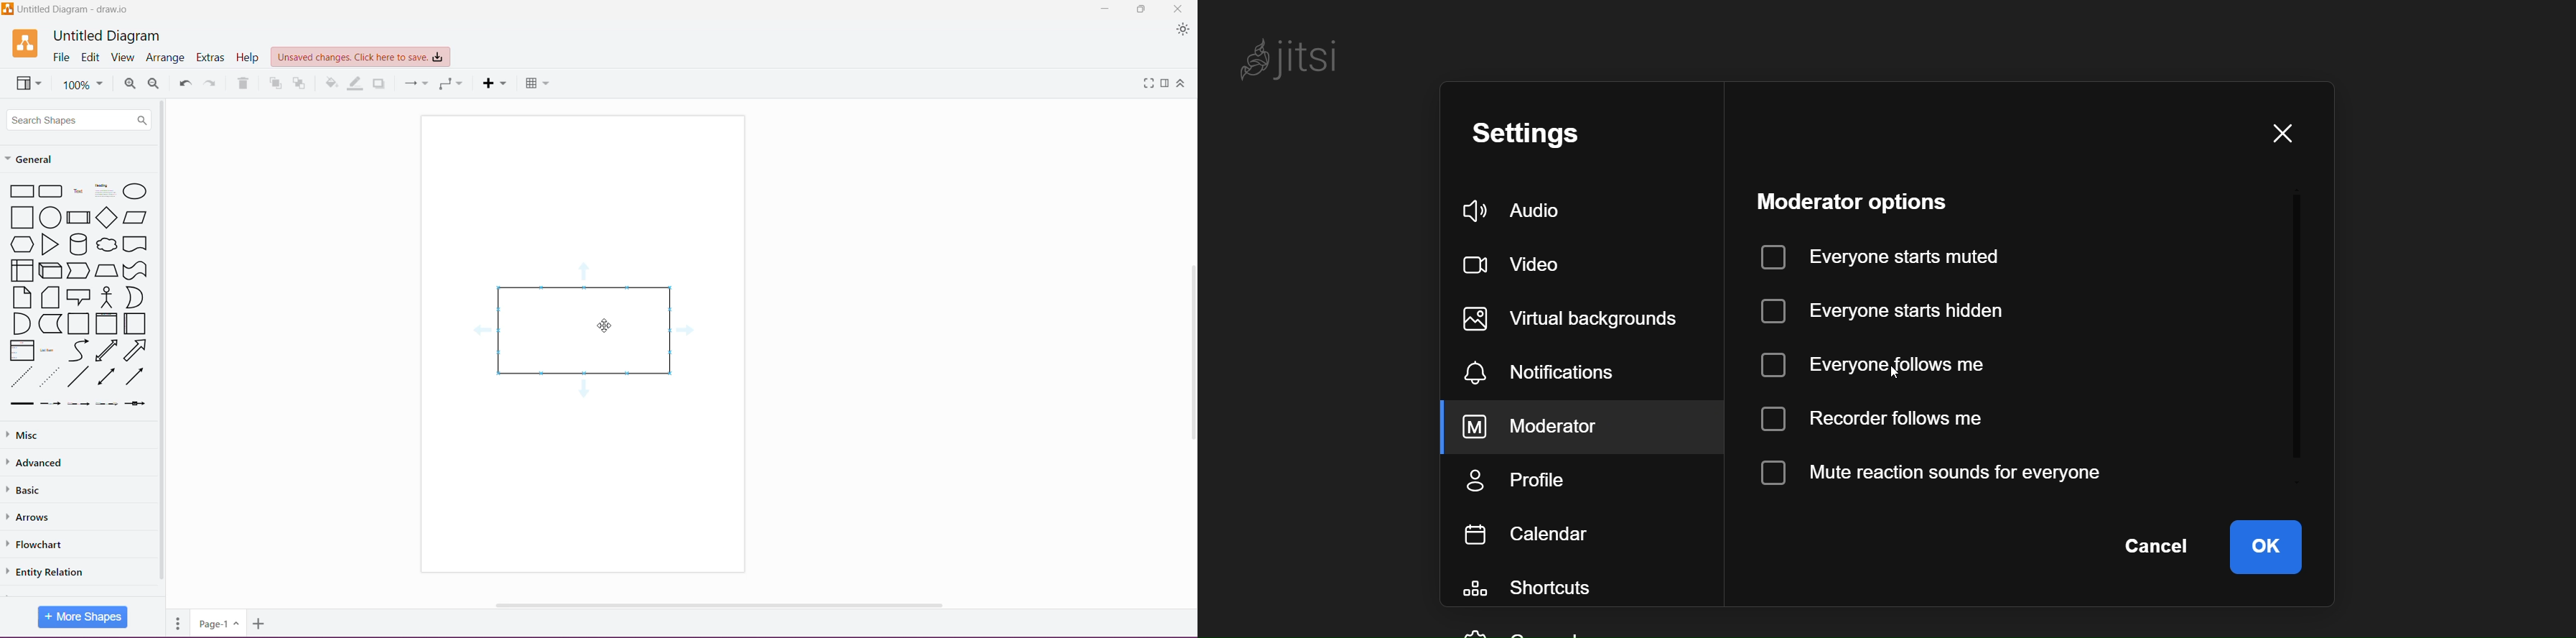 The height and width of the screenshot is (644, 2576). What do you see at coordinates (274, 83) in the screenshot?
I see `To Front` at bounding box center [274, 83].